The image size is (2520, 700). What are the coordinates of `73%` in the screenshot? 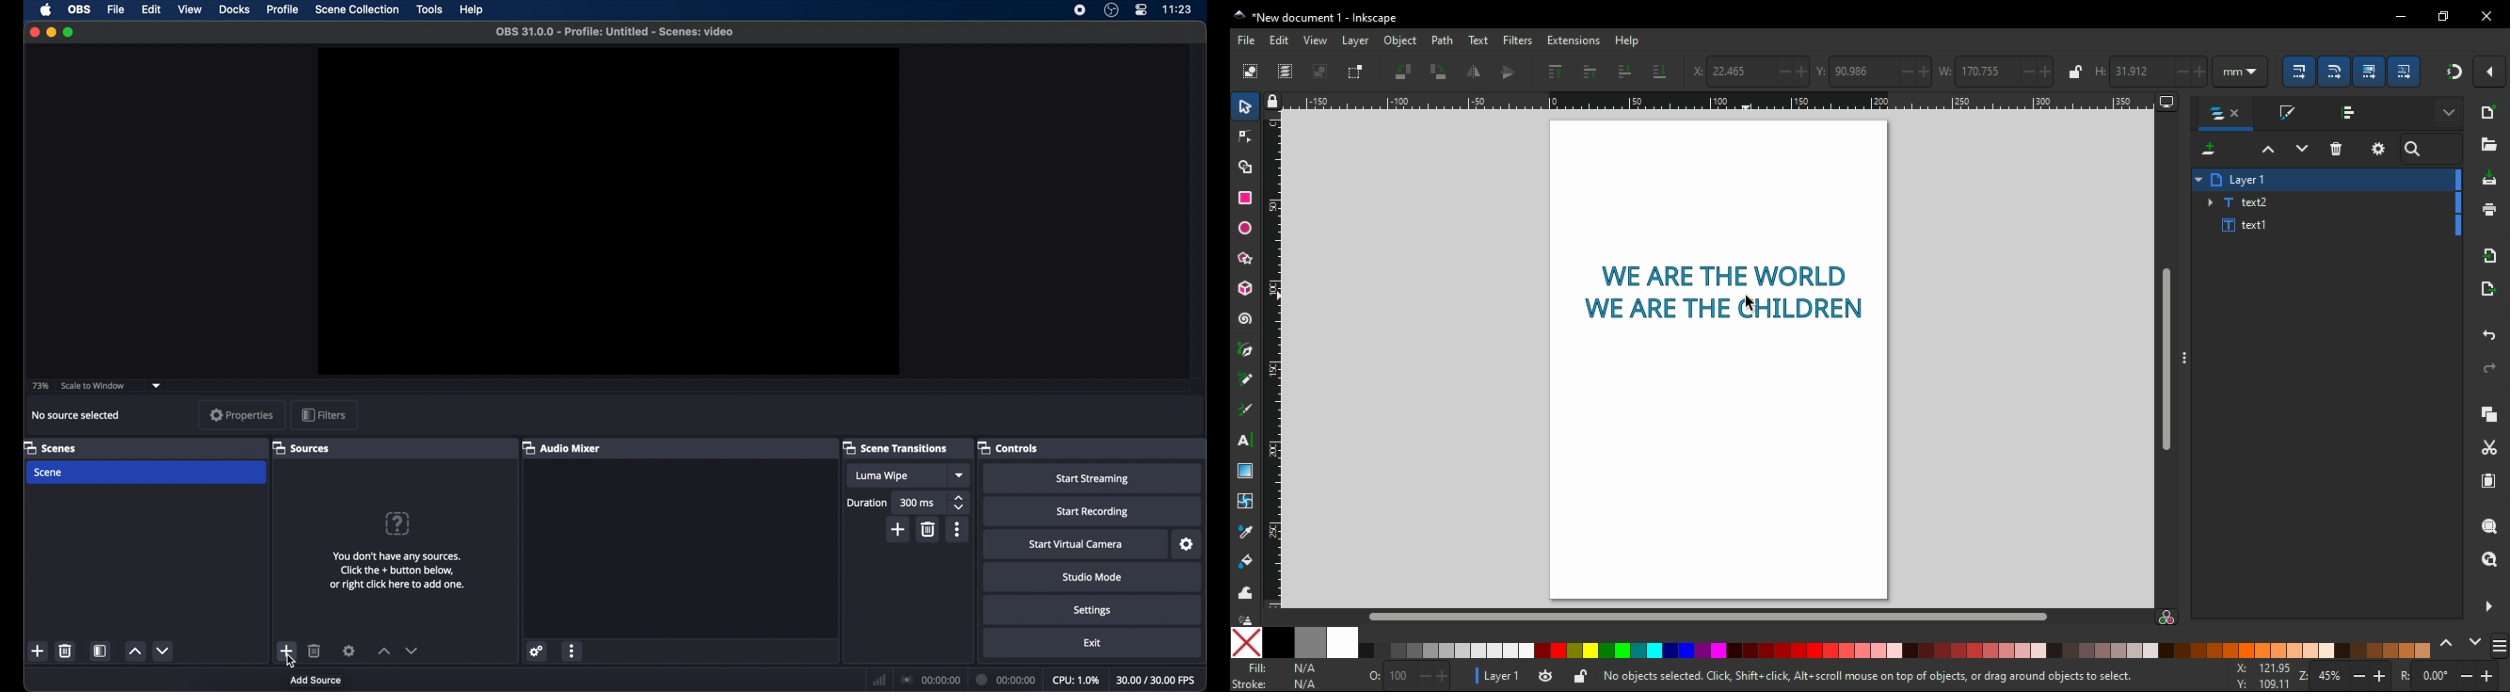 It's located at (40, 386).